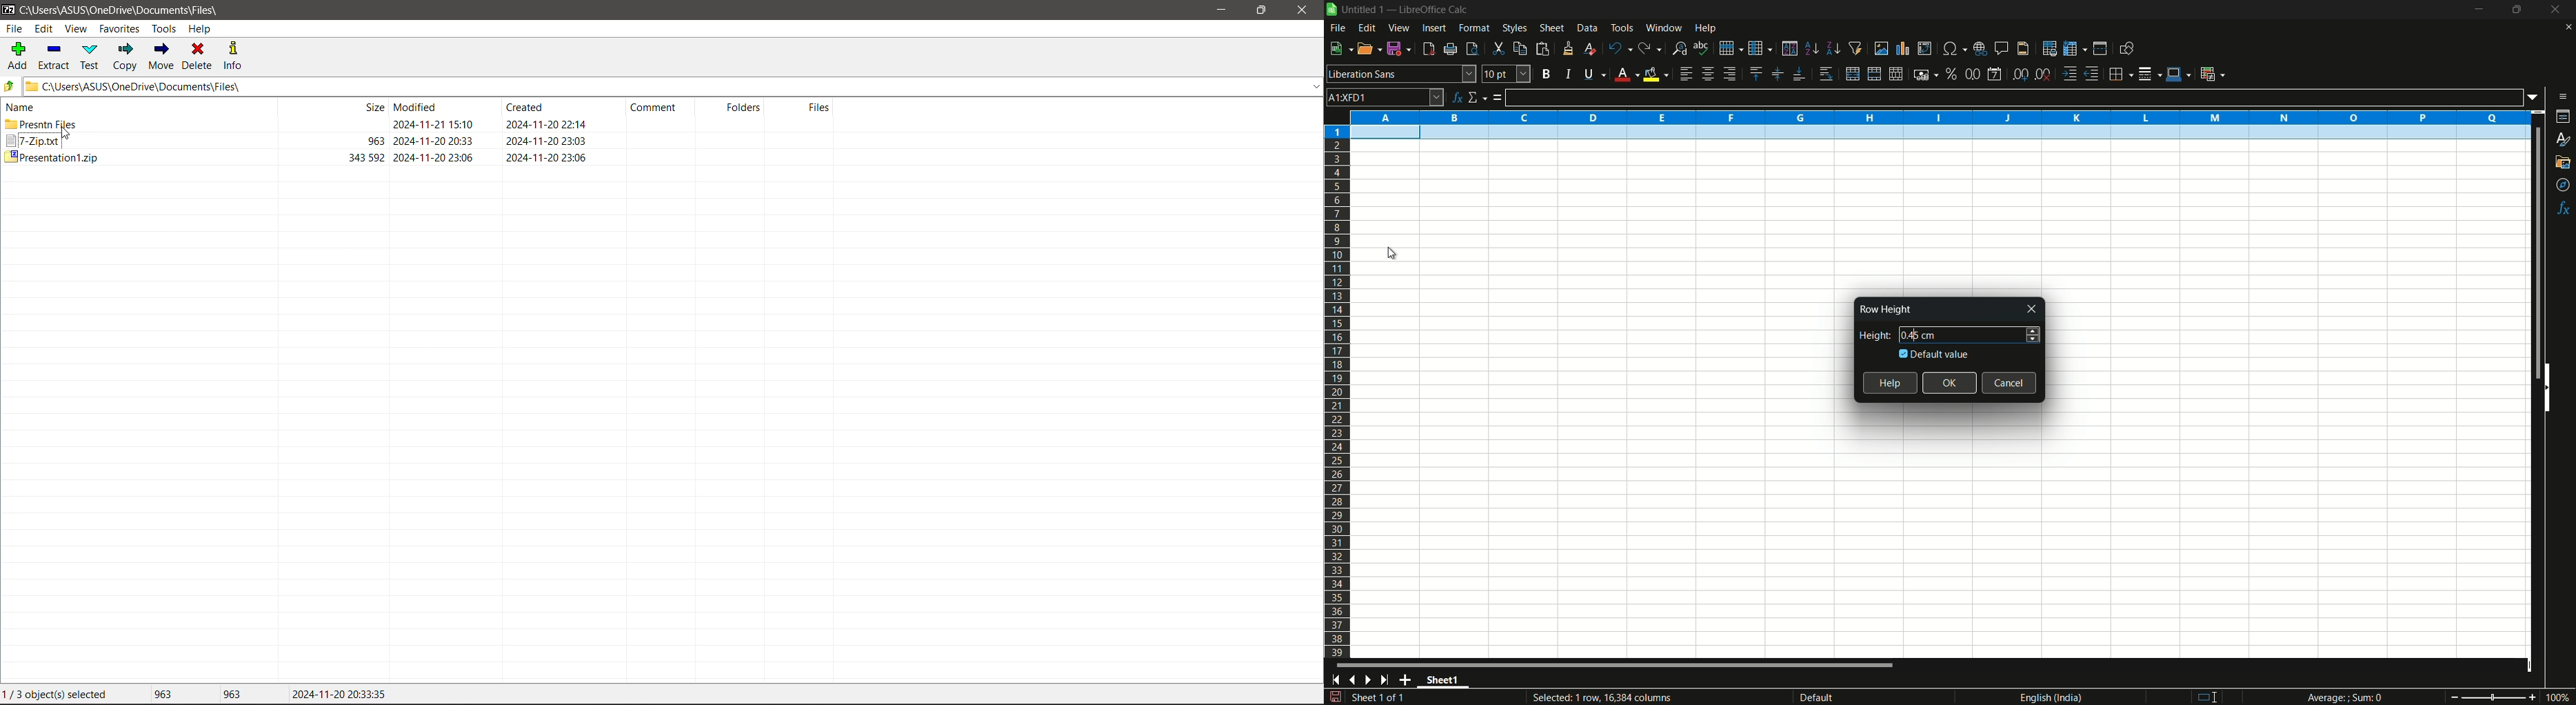 The width and height of the screenshot is (2576, 728). I want to click on columns, so click(1940, 116).